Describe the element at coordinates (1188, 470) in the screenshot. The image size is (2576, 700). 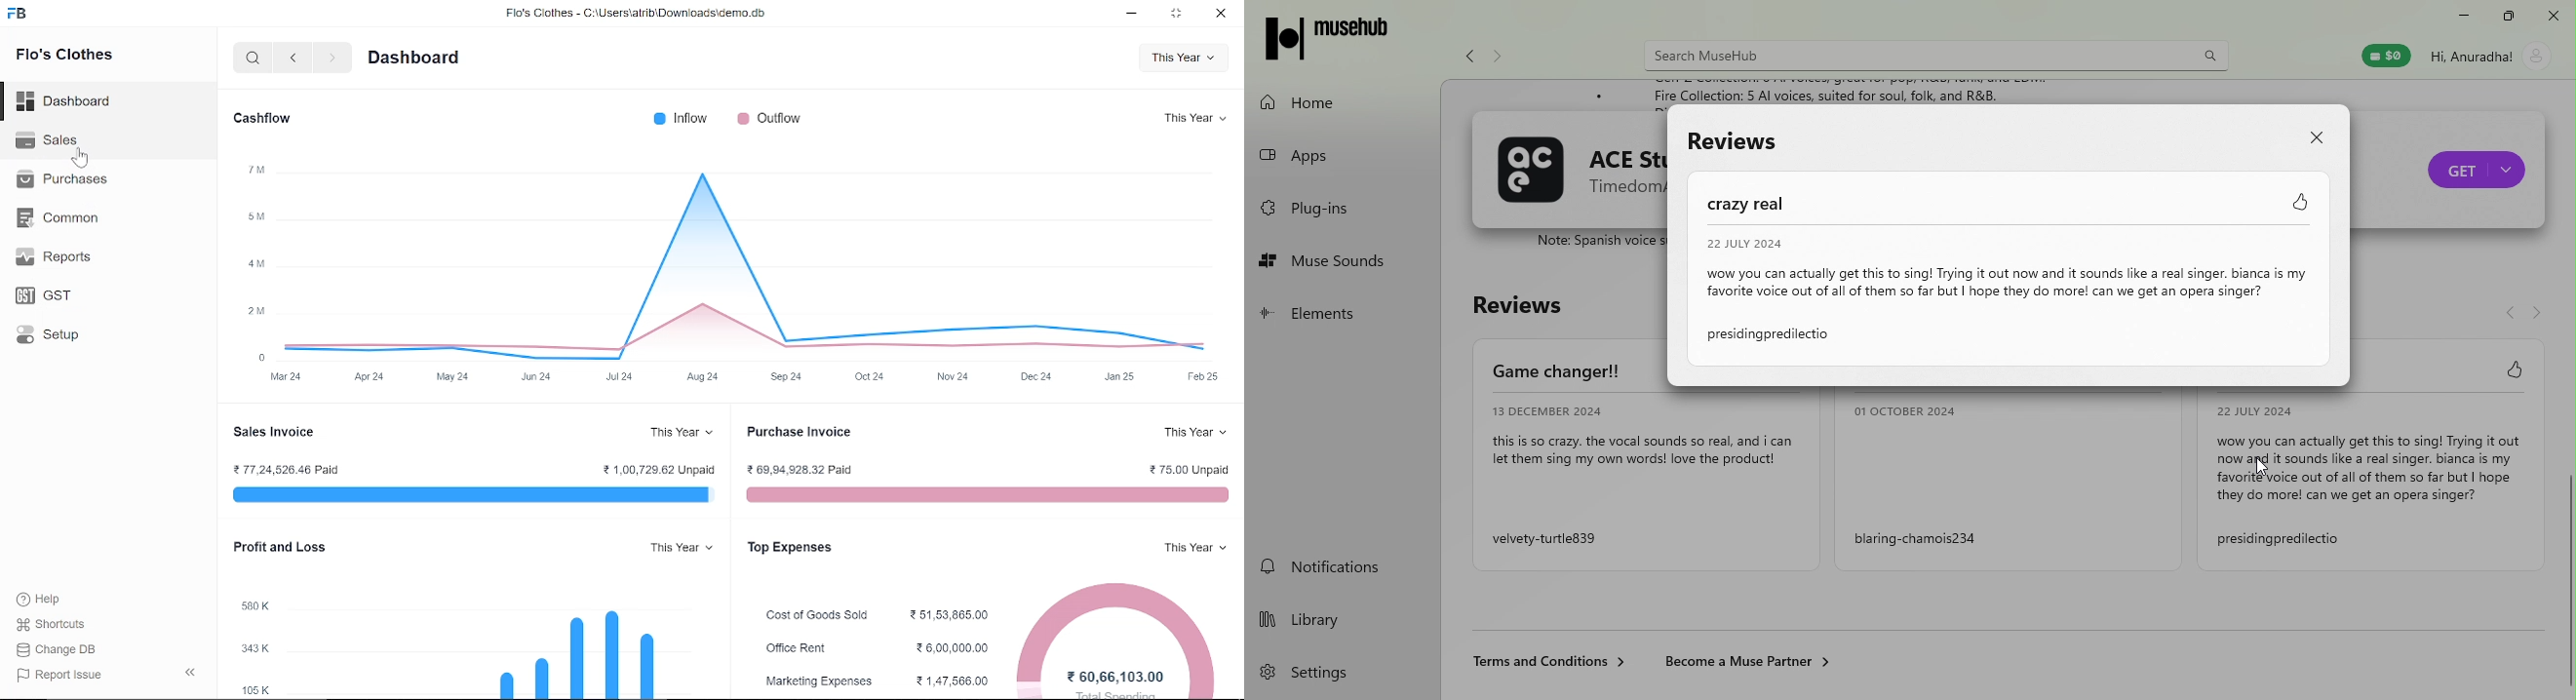
I see `2 75.00 Unpaid` at that location.